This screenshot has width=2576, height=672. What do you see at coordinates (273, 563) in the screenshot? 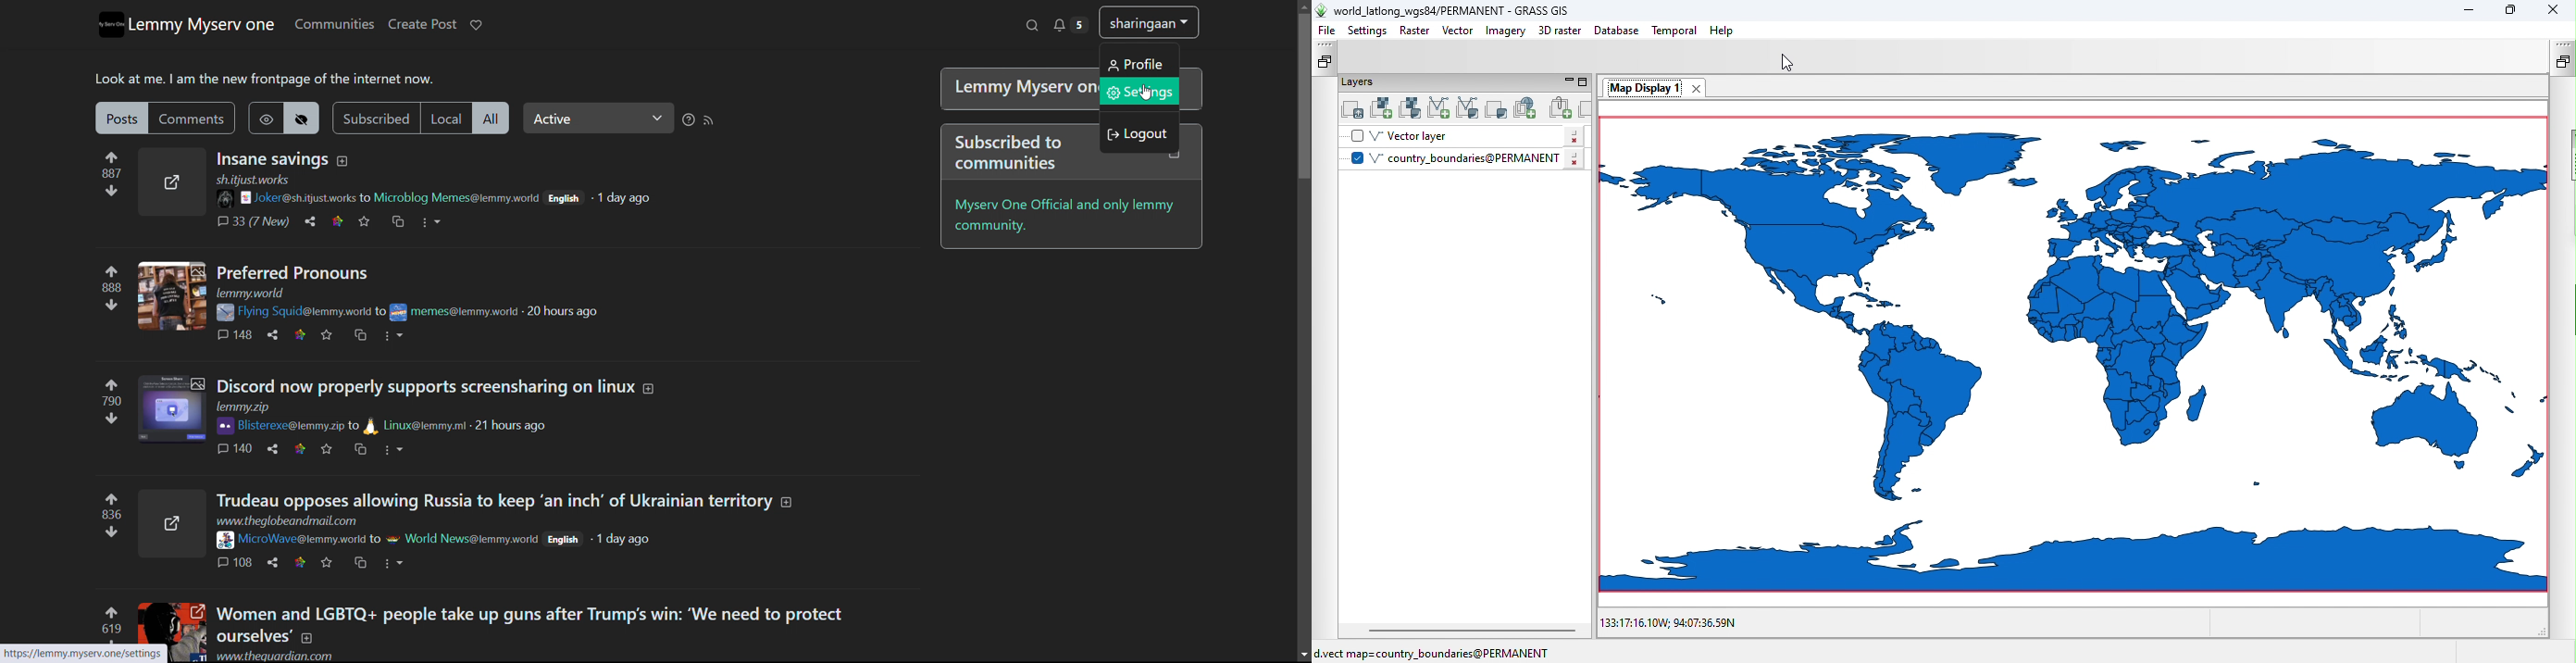
I see `share` at bounding box center [273, 563].